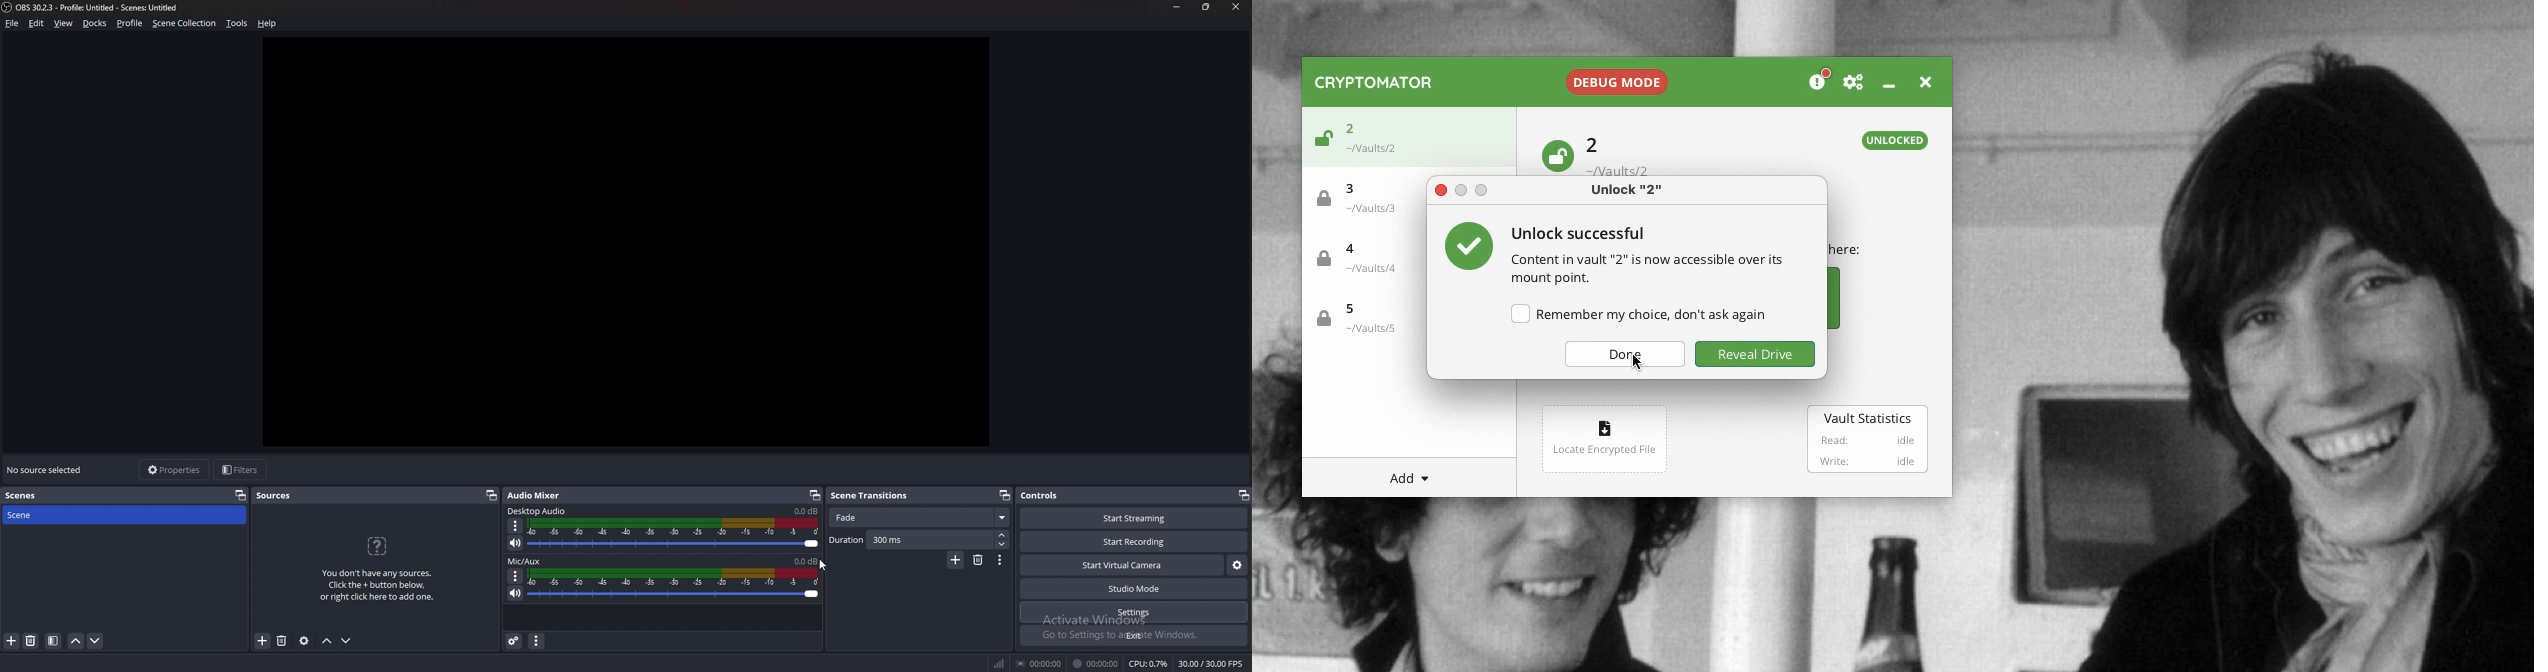 The height and width of the screenshot is (672, 2548). What do you see at coordinates (1005, 495) in the screenshot?
I see `pop out` at bounding box center [1005, 495].